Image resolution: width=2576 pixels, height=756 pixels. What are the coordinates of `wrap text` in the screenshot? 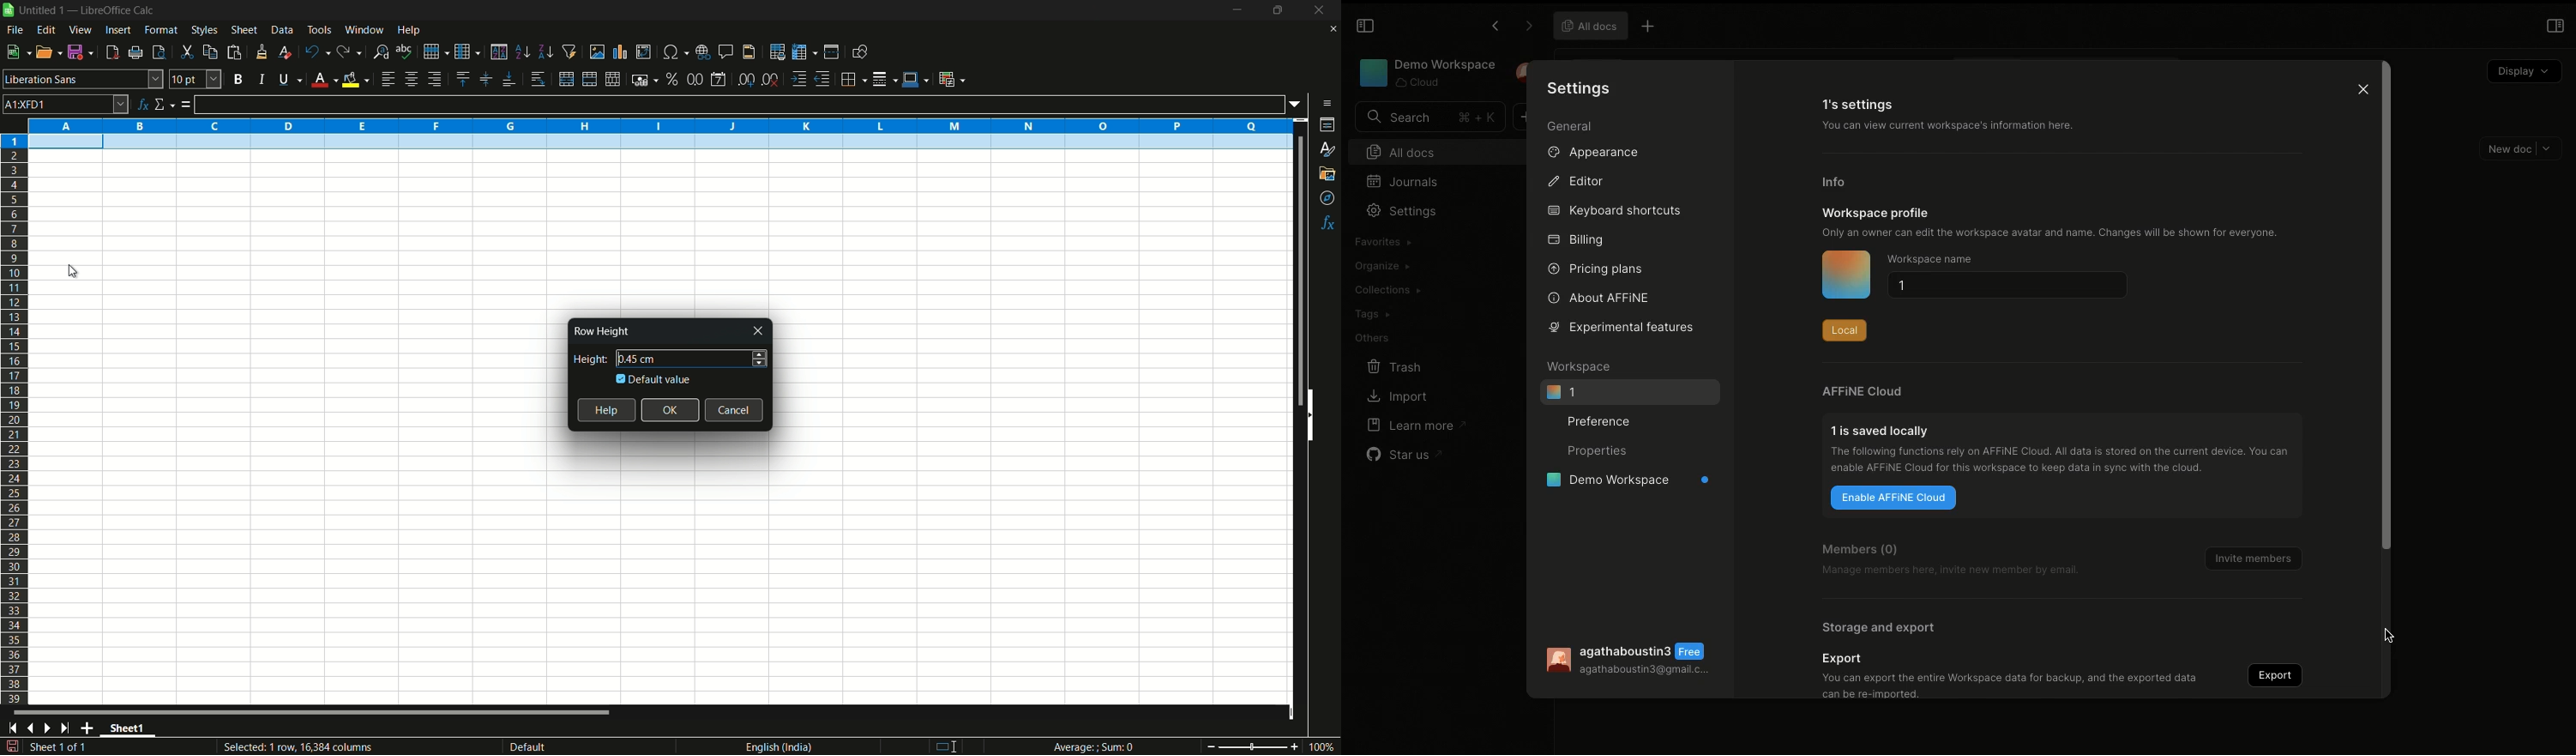 It's located at (541, 80).